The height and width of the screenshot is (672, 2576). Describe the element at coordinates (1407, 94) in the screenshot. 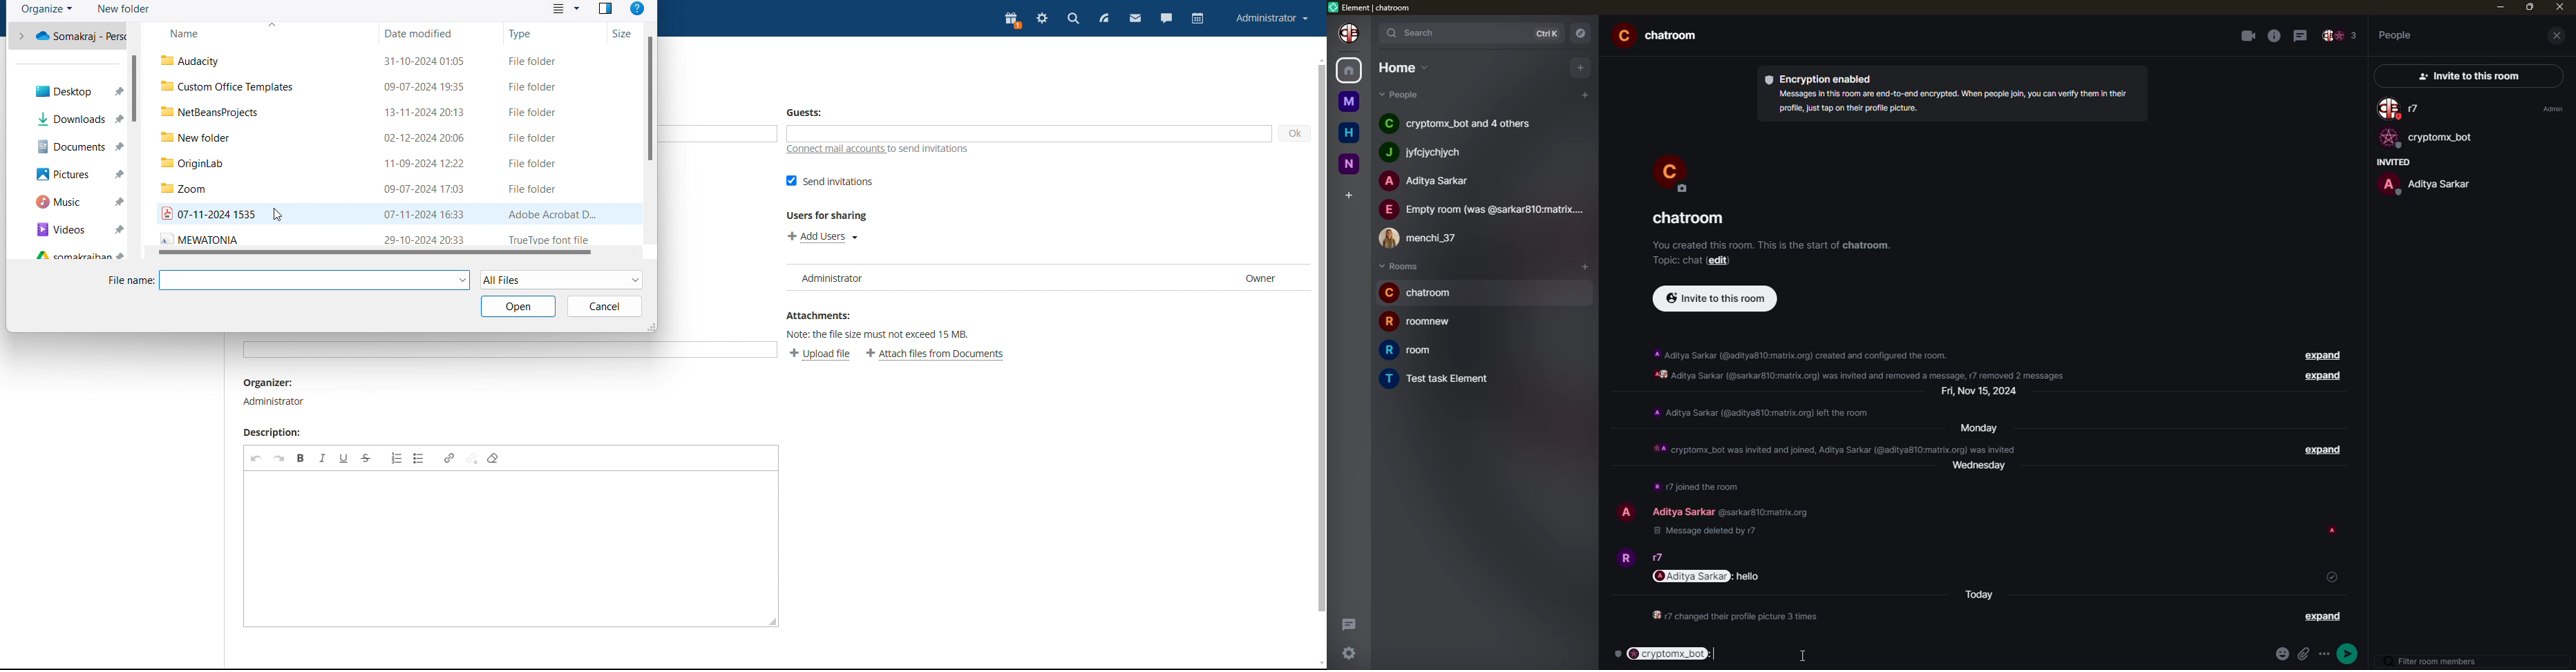

I see `people` at that location.